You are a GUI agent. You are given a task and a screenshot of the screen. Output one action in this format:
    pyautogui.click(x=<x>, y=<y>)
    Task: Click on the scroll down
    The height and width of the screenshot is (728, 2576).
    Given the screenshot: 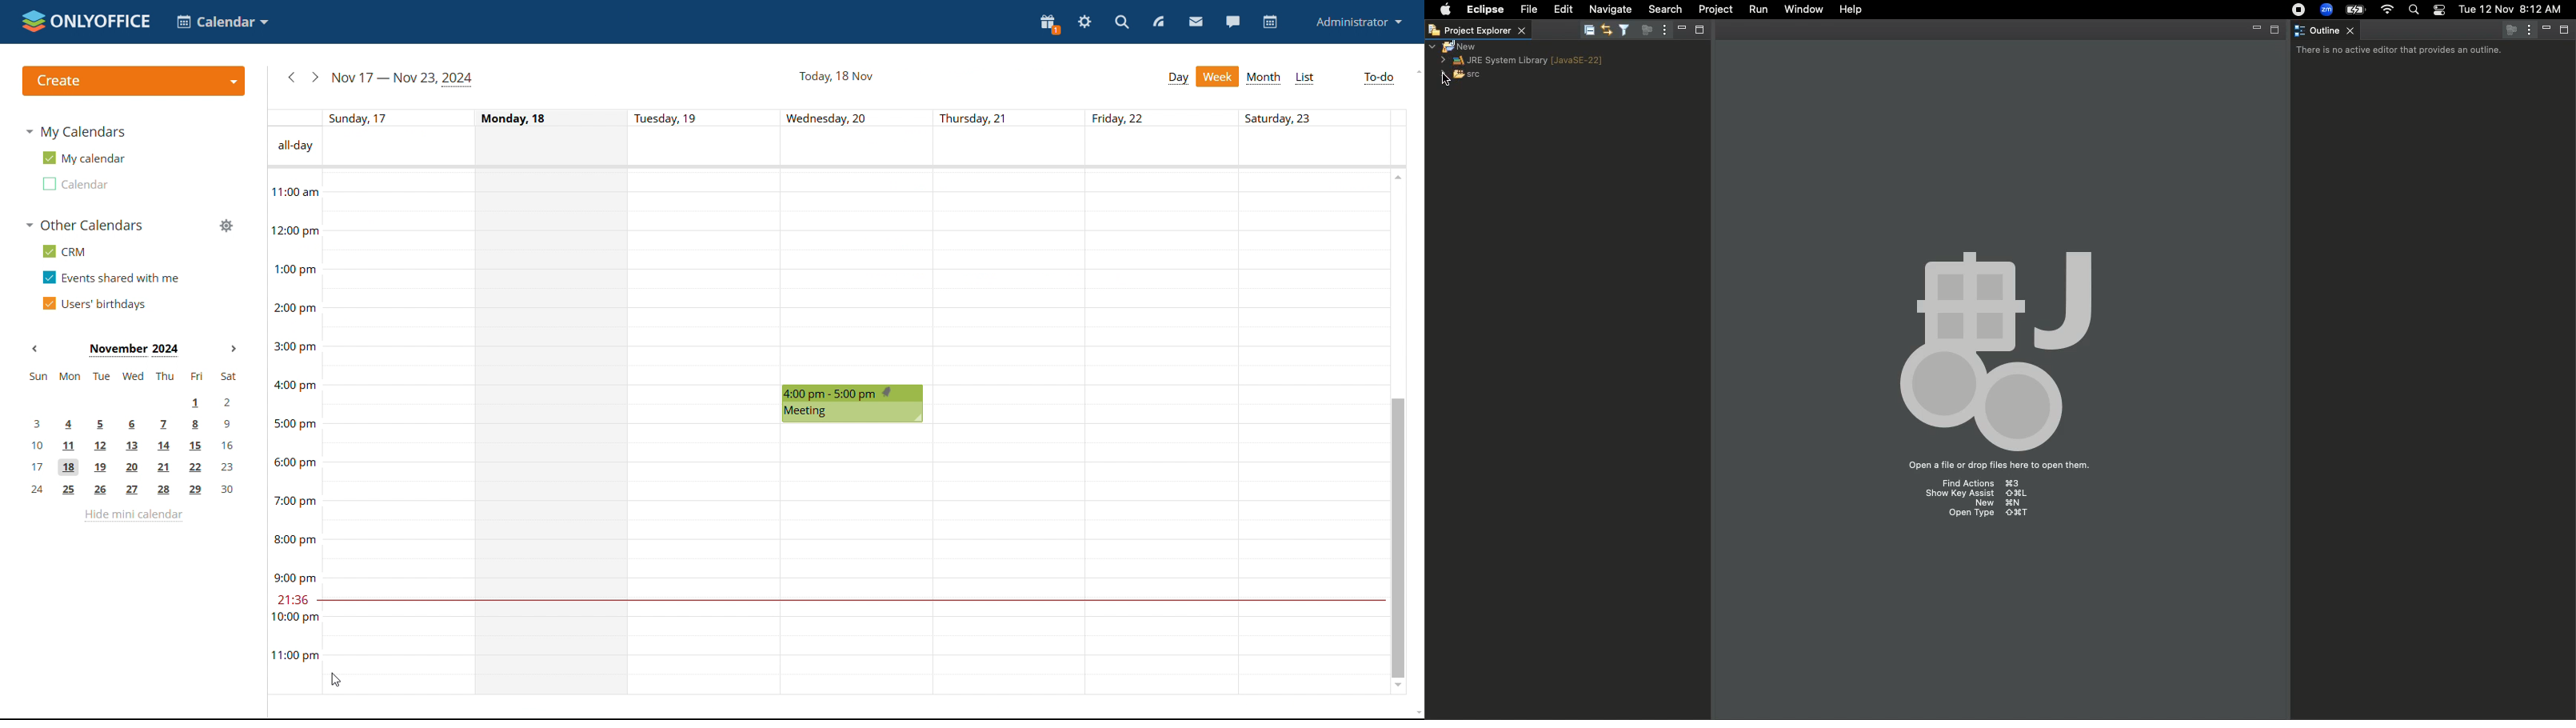 What is the action you would take?
    pyautogui.click(x=1399, y=687)
    